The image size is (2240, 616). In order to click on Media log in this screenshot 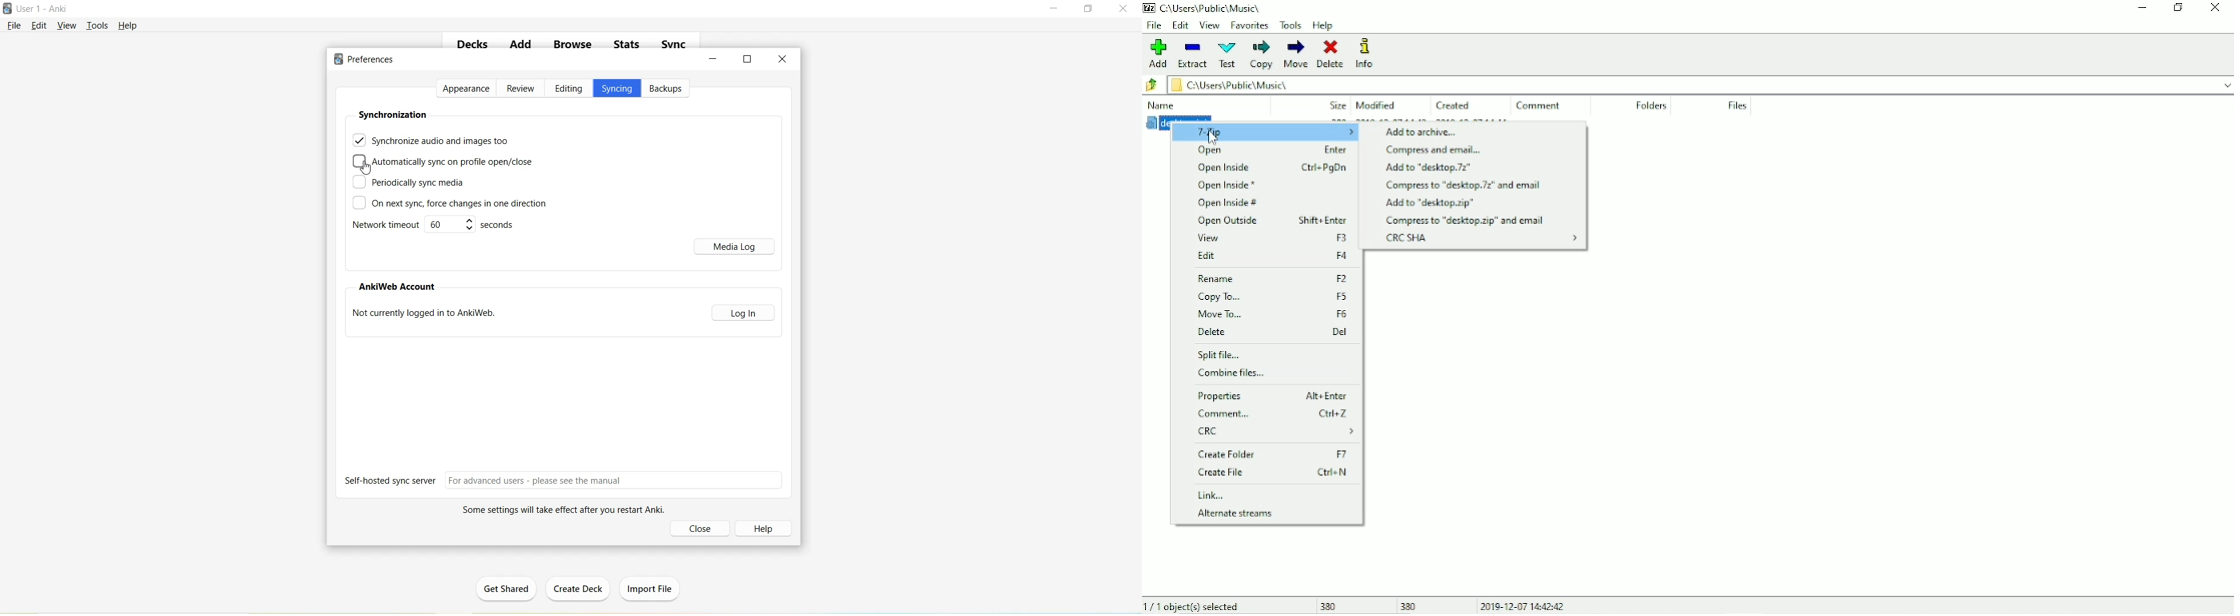, I will do `click(737, 246)`.